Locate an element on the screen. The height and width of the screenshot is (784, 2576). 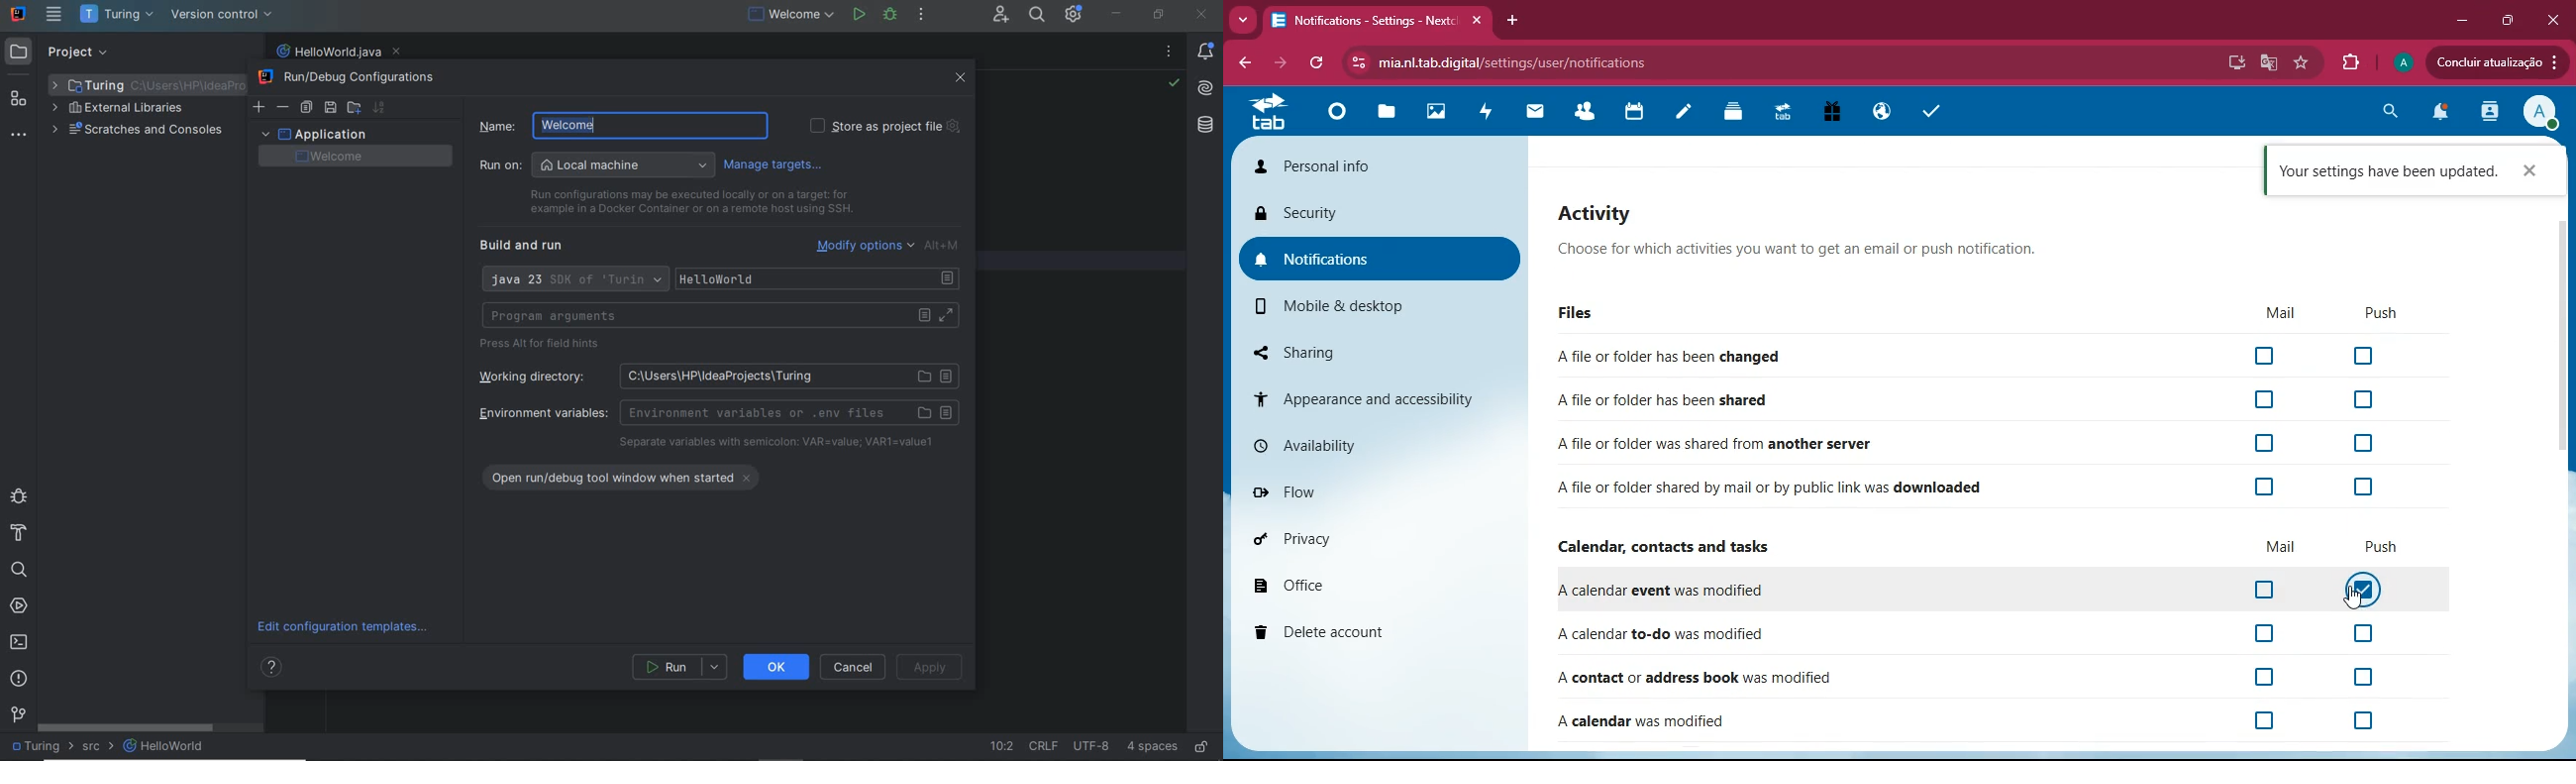
checkbox is located at coordinates (2263, 357).